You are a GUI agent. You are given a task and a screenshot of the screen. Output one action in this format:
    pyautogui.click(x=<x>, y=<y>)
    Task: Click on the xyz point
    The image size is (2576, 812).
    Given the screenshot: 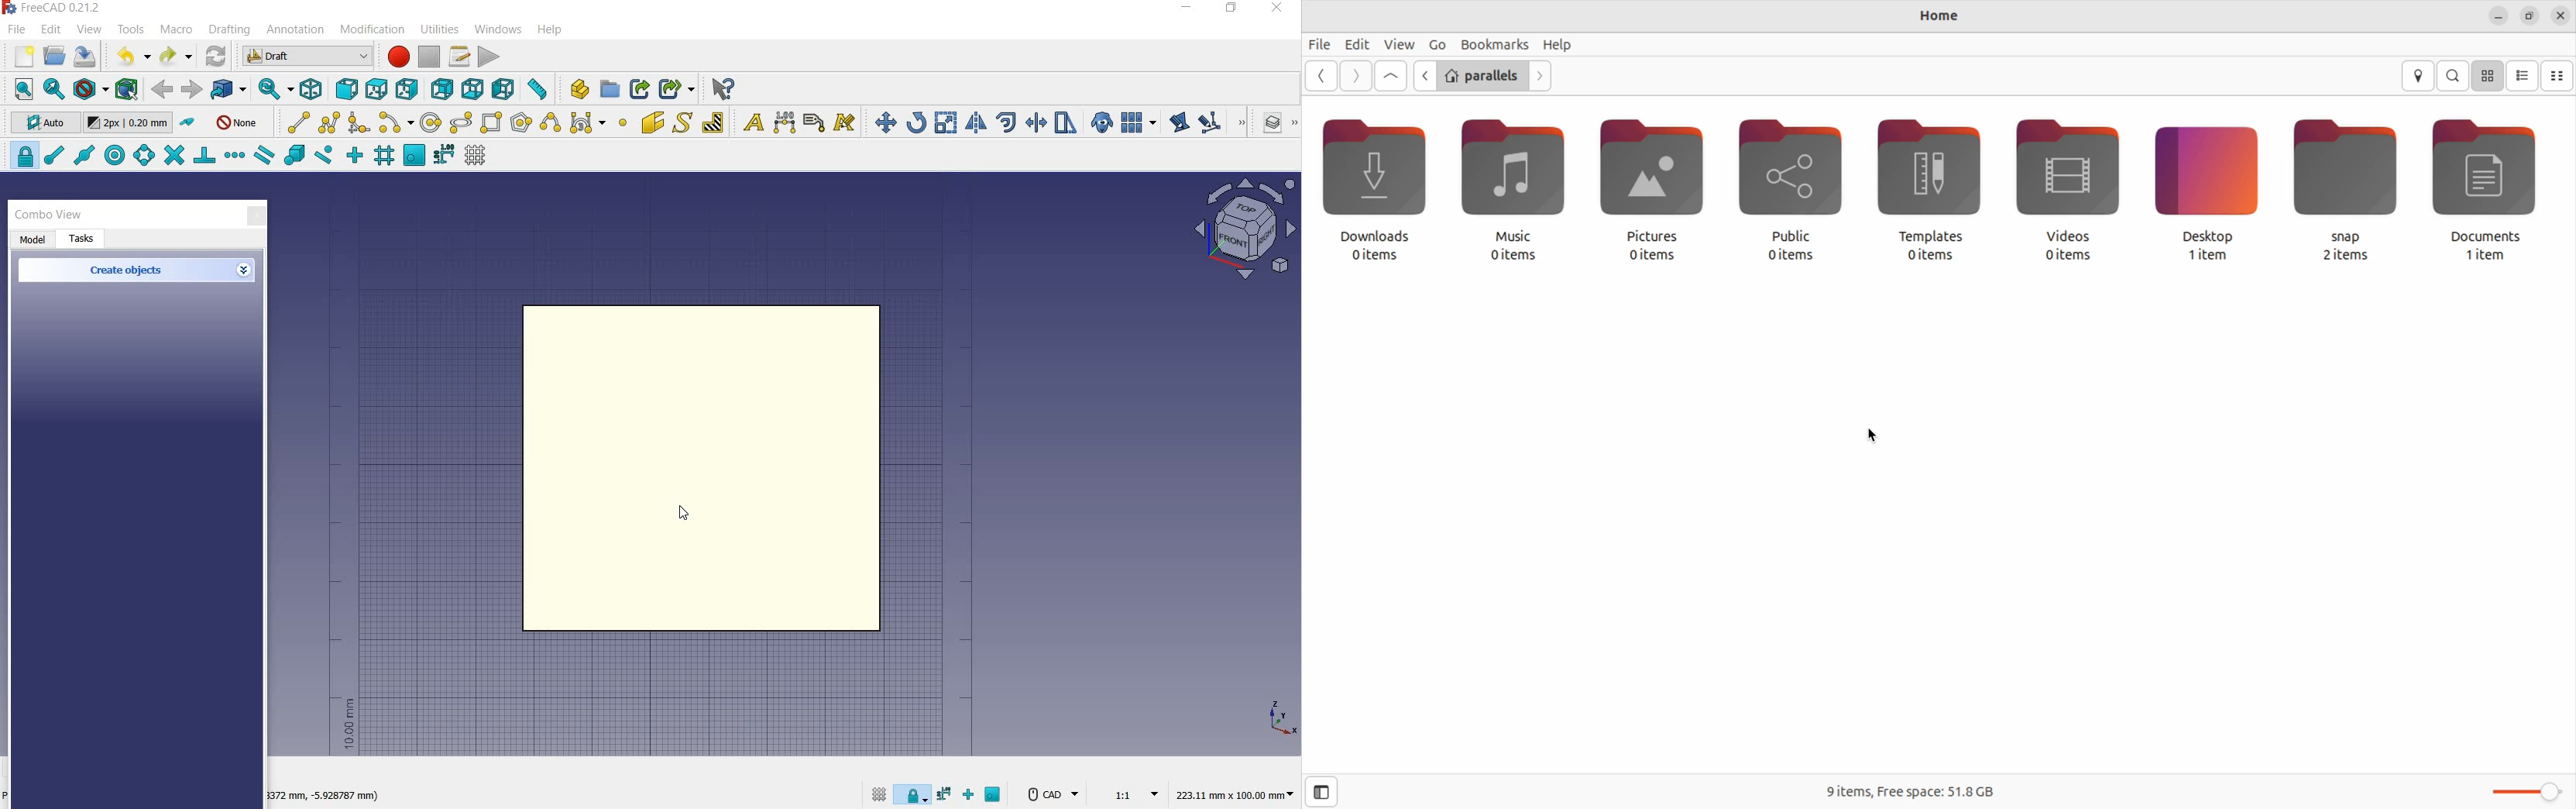 What is the action you would take?
    pyautogui.click(x=1282, y=718)
    